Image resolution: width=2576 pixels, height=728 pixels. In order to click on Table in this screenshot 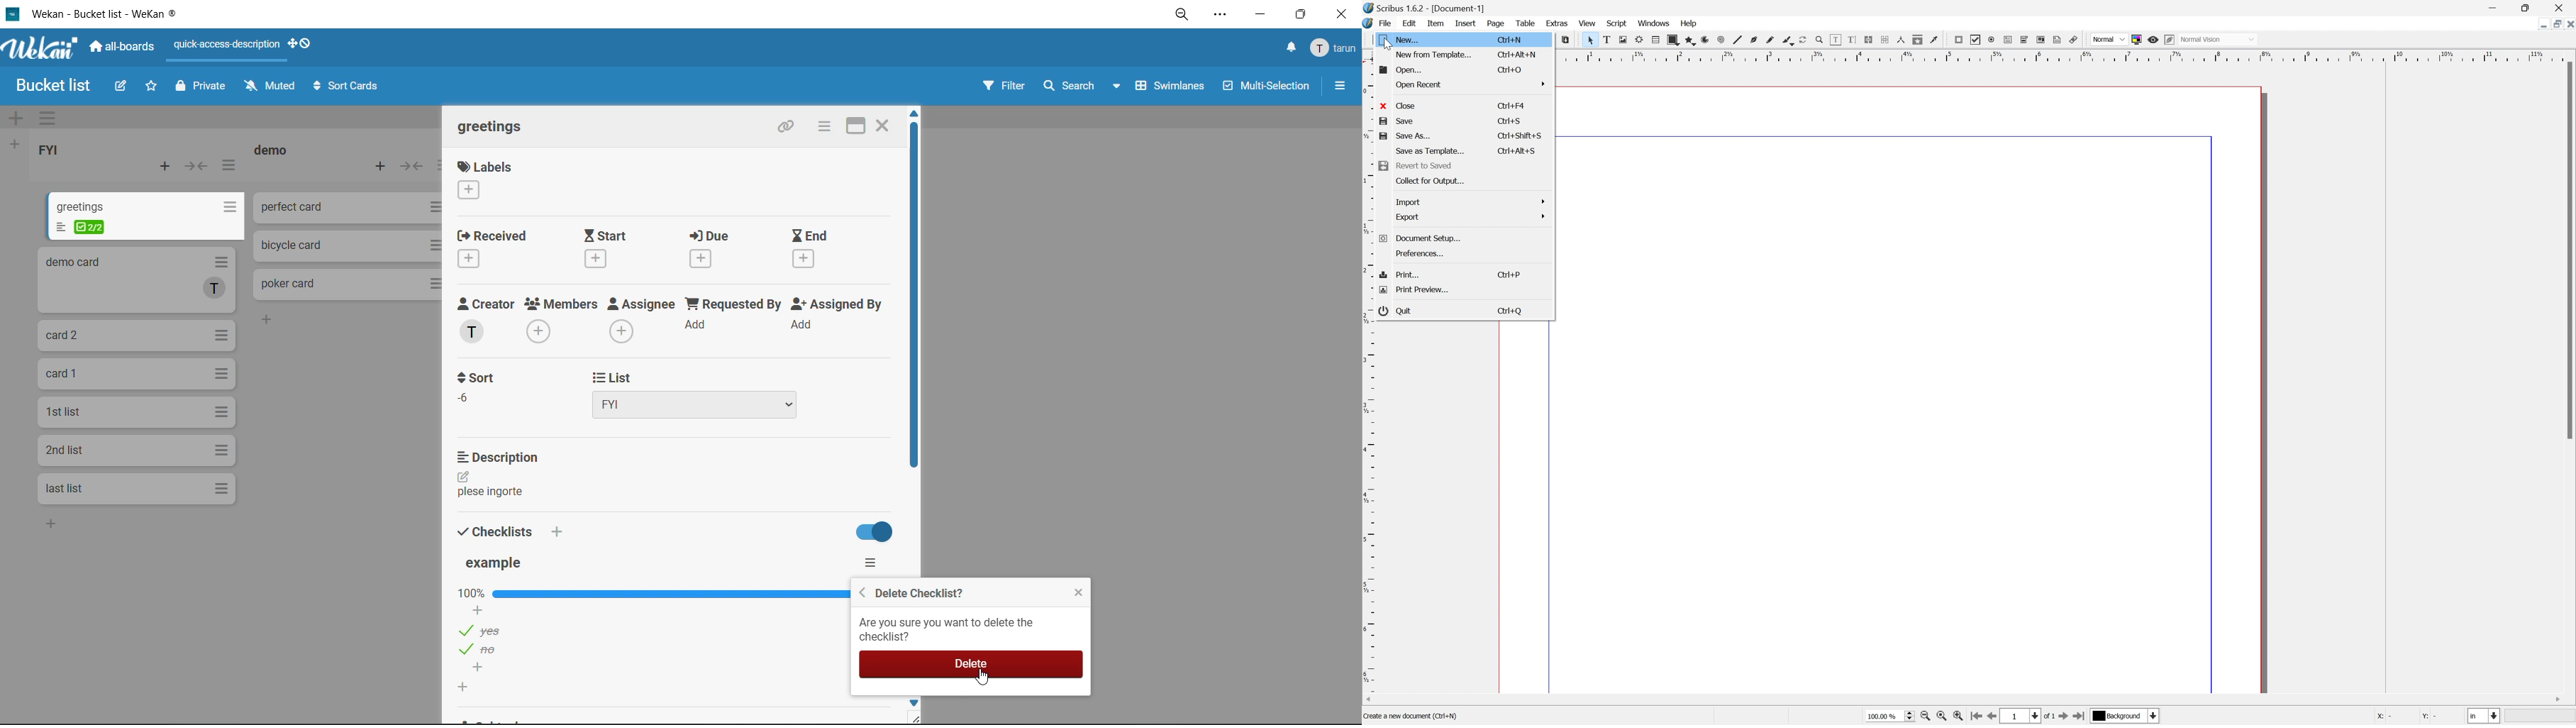, I will do `click(1654, 40)`.